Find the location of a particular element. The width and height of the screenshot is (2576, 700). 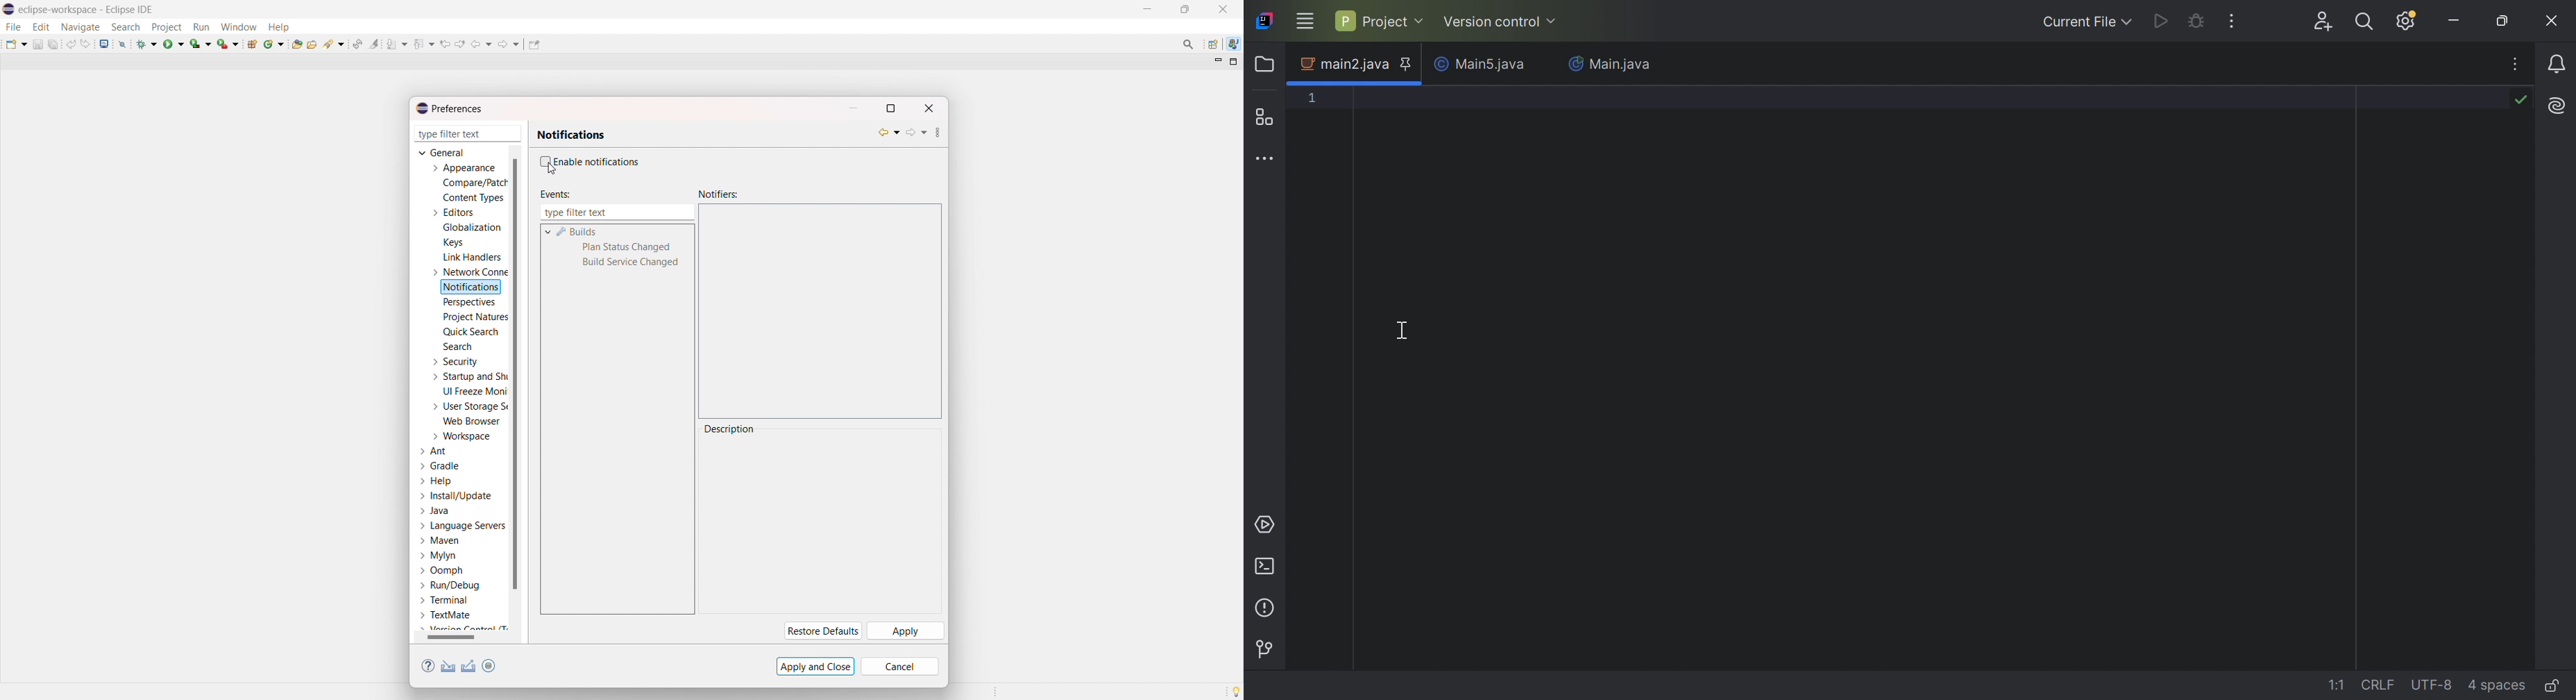

window is located at coordinates (238, 27).